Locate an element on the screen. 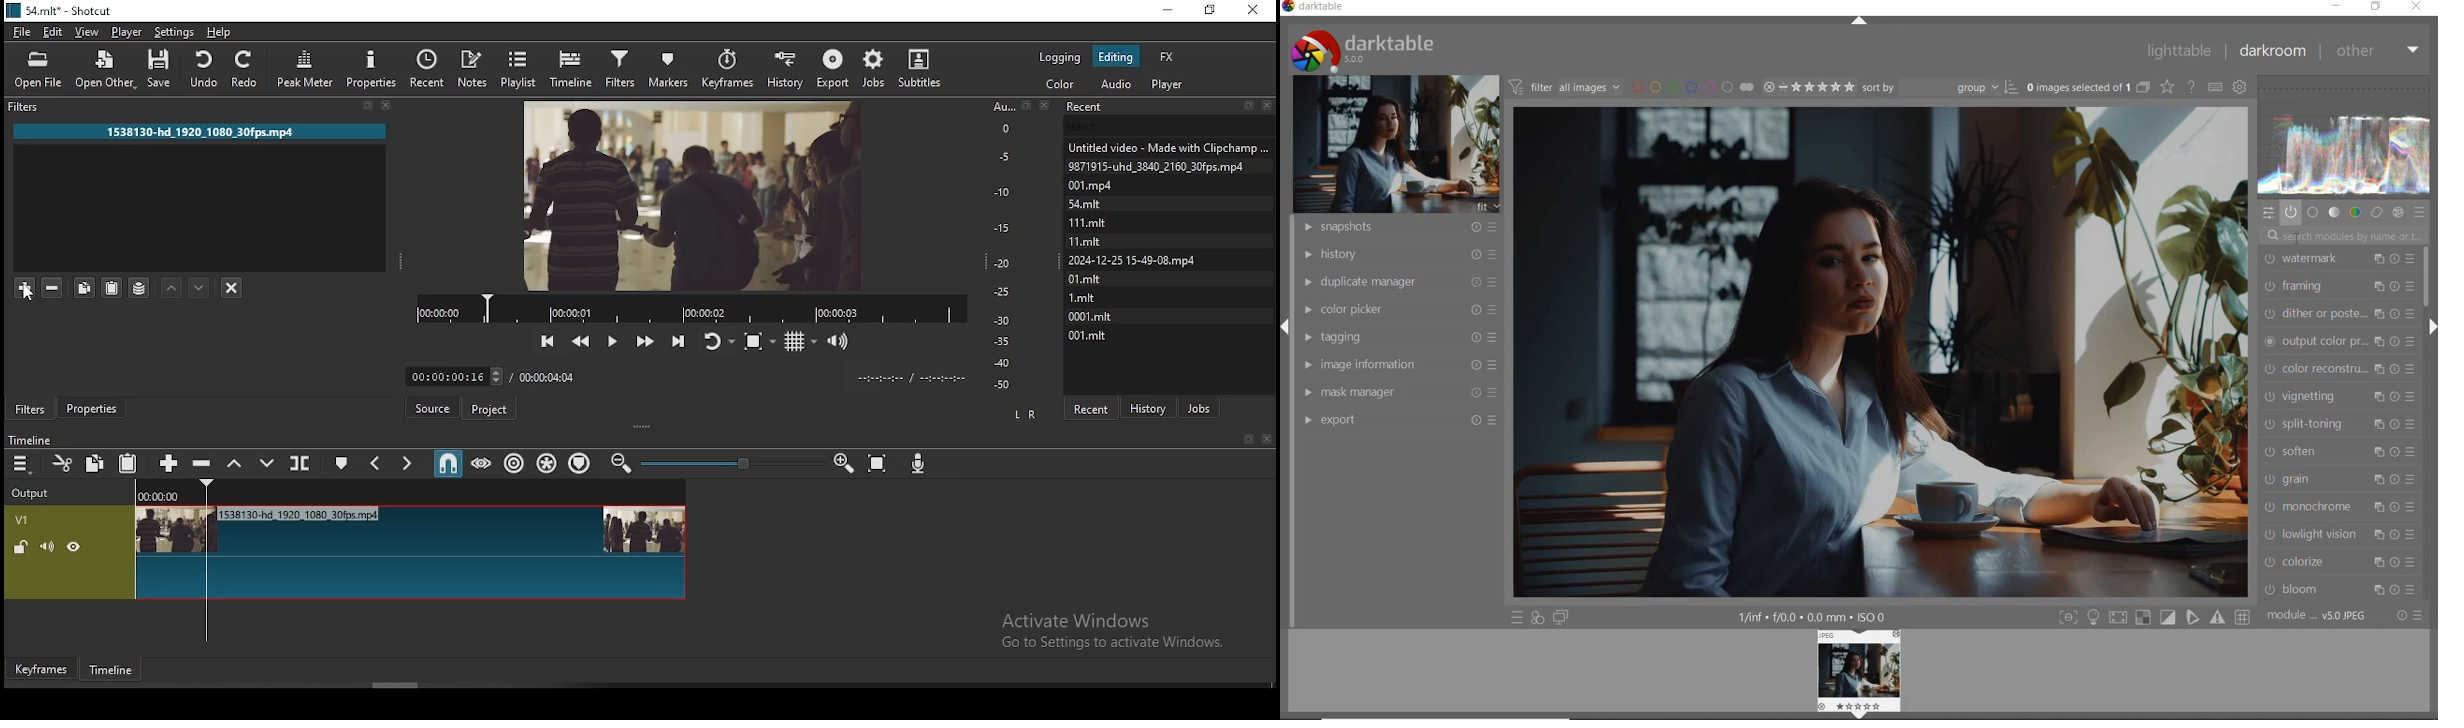  zoom timeline in is located at coordinates (623, 464).